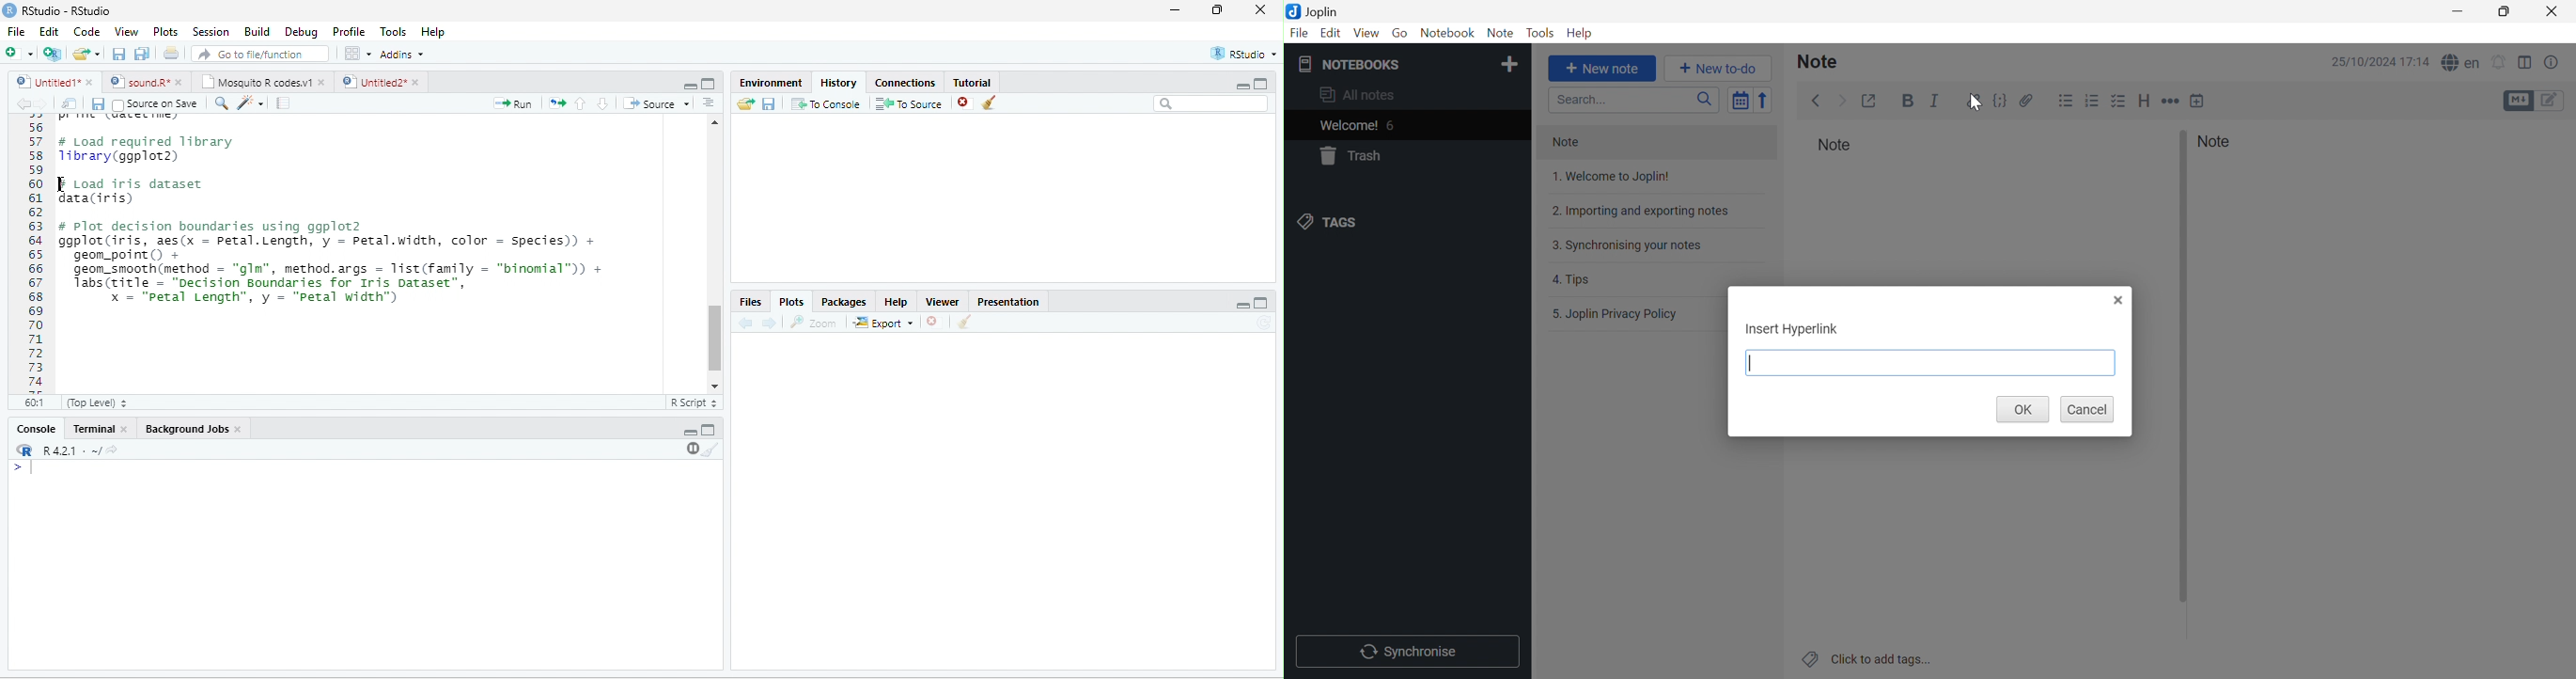 Image resolution: width=2576 pixels, height=700 pixels. What do you see at coordinates (304, 33) in the screenshot?
I see `Debug` at bounding box center [304, 33].